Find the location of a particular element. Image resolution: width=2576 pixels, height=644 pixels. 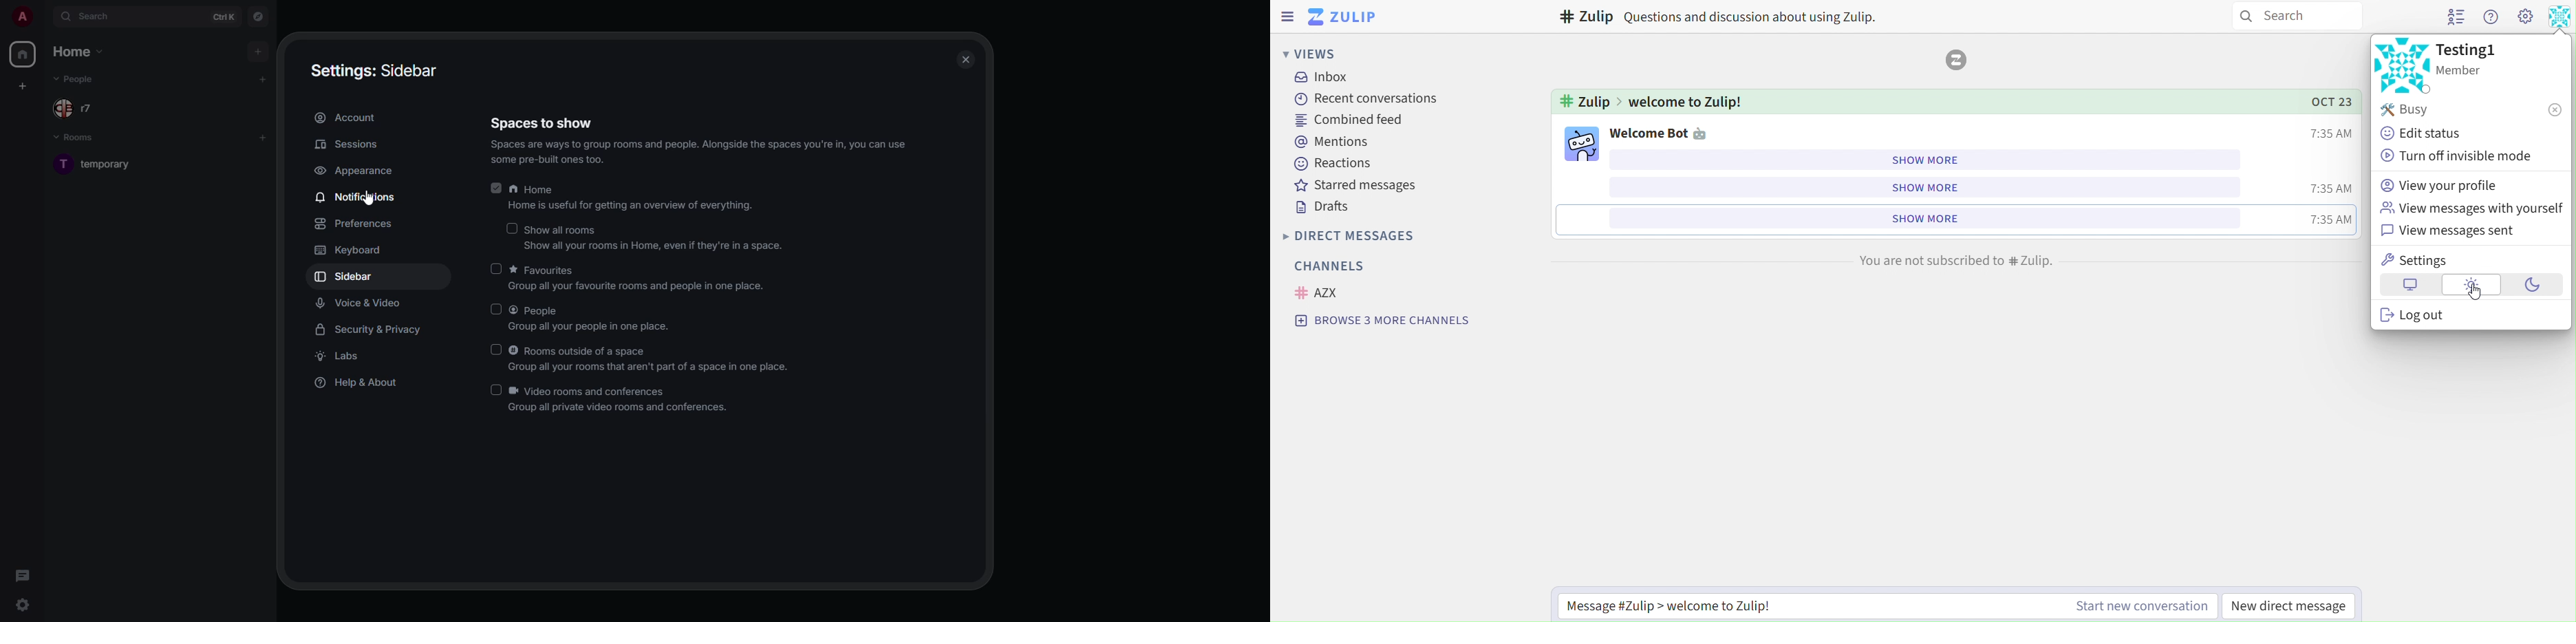

time is located at coordinates (2334, 131).